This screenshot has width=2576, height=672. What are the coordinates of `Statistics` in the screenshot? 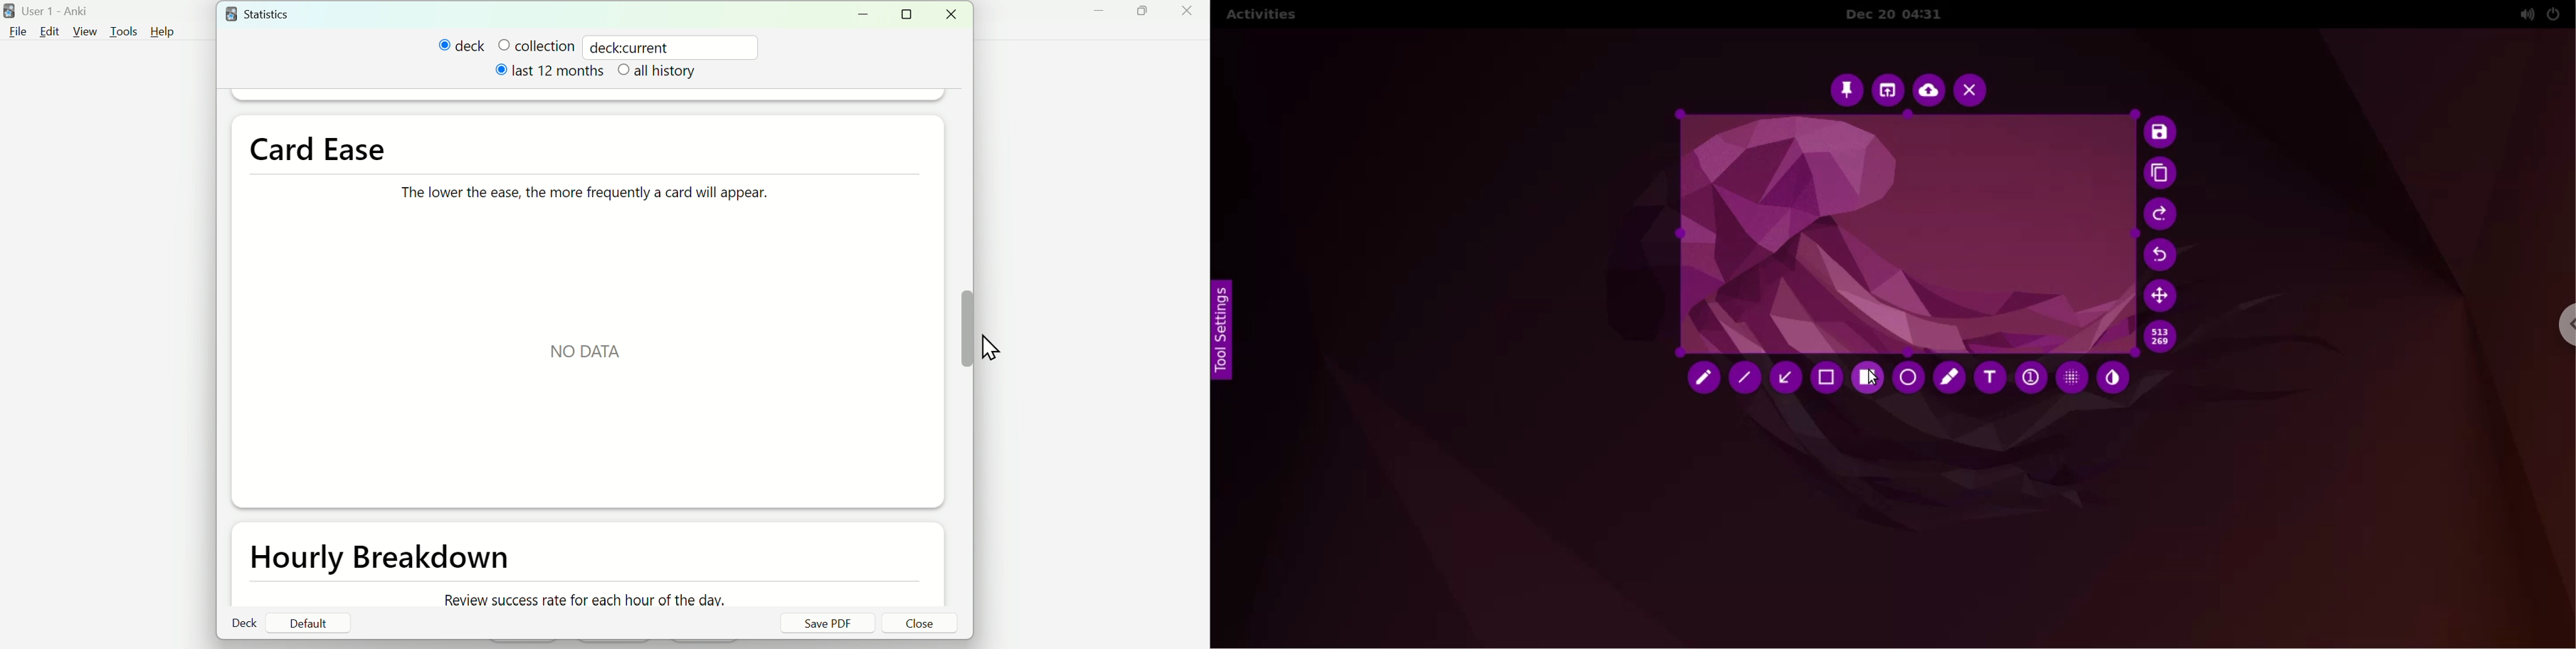 It's located at (272, 13).